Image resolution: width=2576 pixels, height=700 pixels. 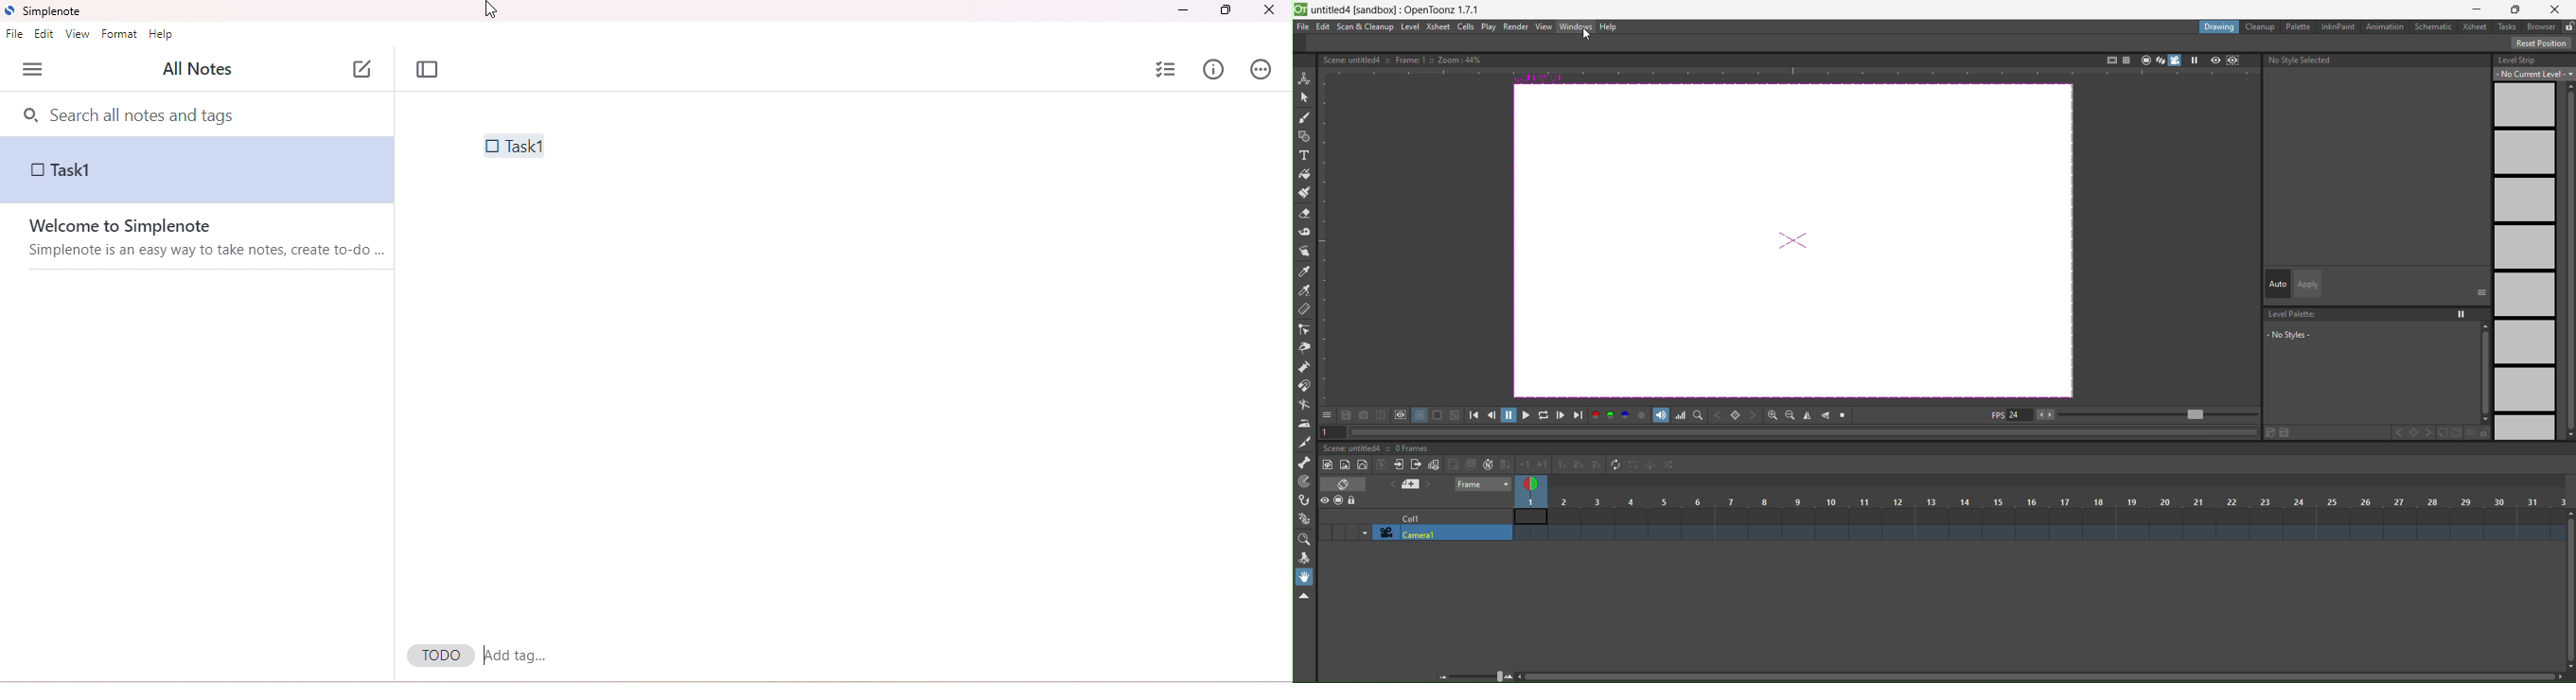 What do you see at coordinates (1828, 414) in the screenshot?
I see `flip vertically` at bounding box center [1828, 414].